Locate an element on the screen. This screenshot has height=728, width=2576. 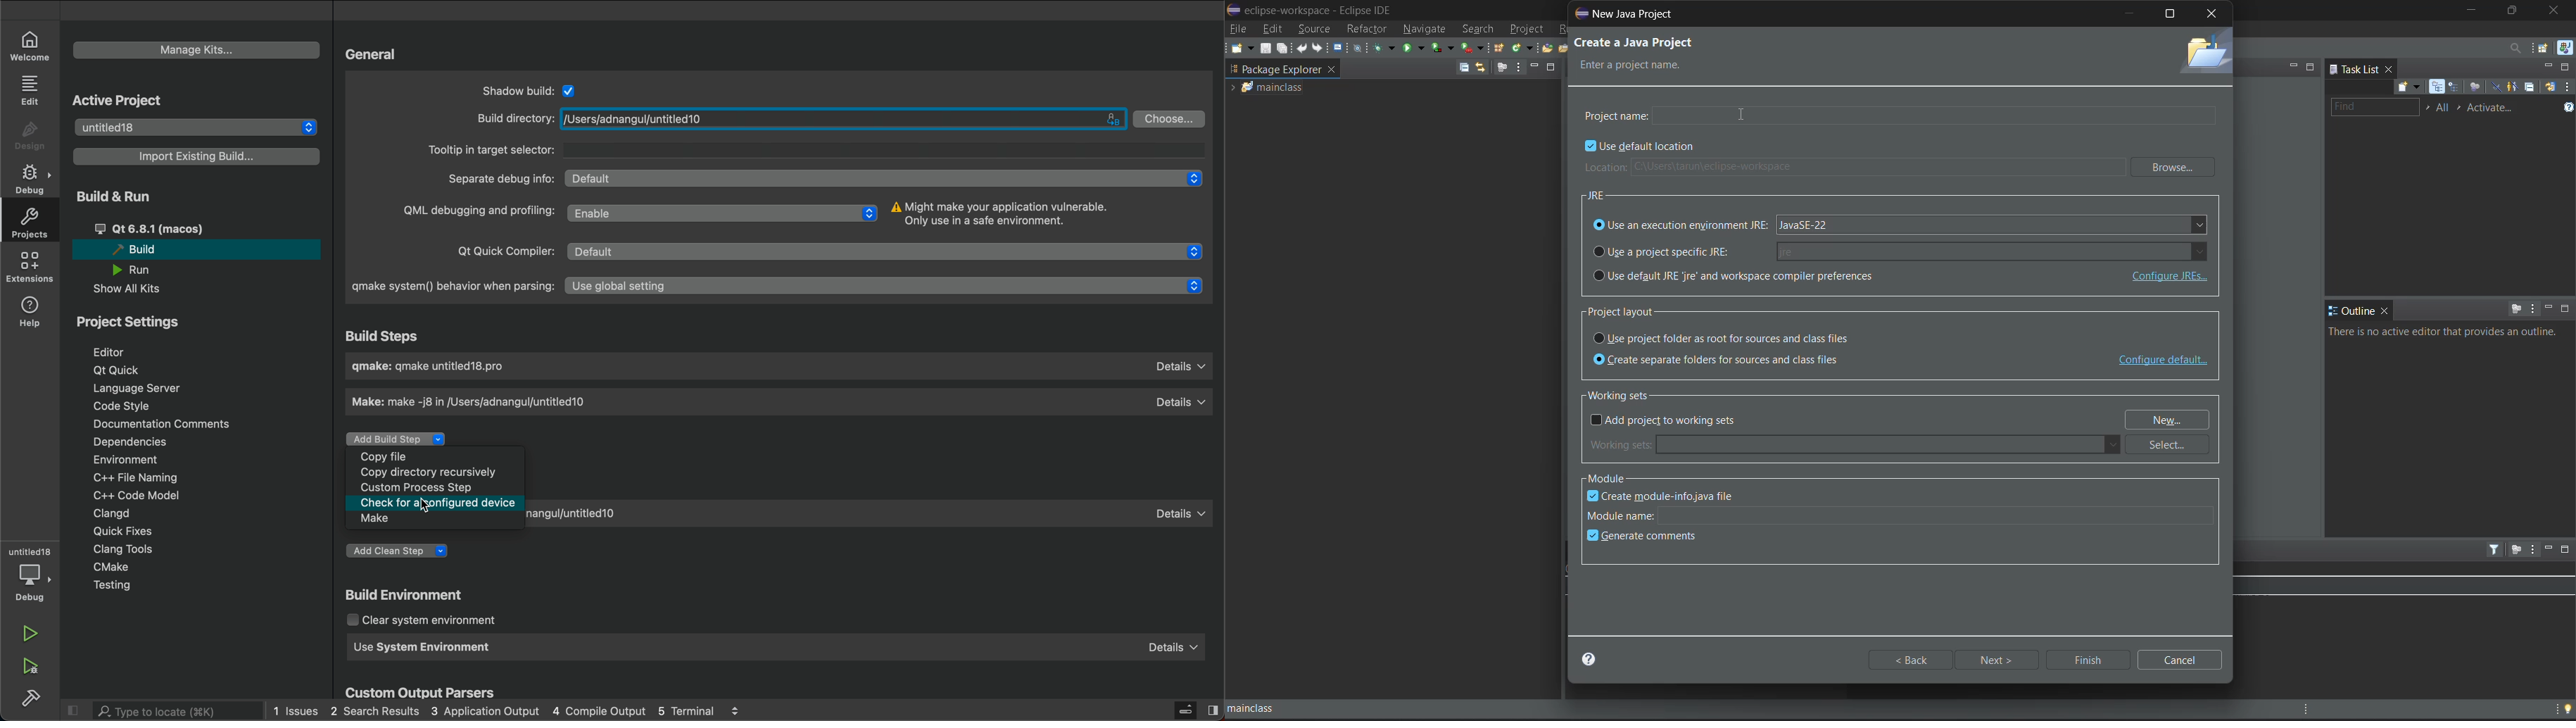
Enable is located at coordinates (723, 213).